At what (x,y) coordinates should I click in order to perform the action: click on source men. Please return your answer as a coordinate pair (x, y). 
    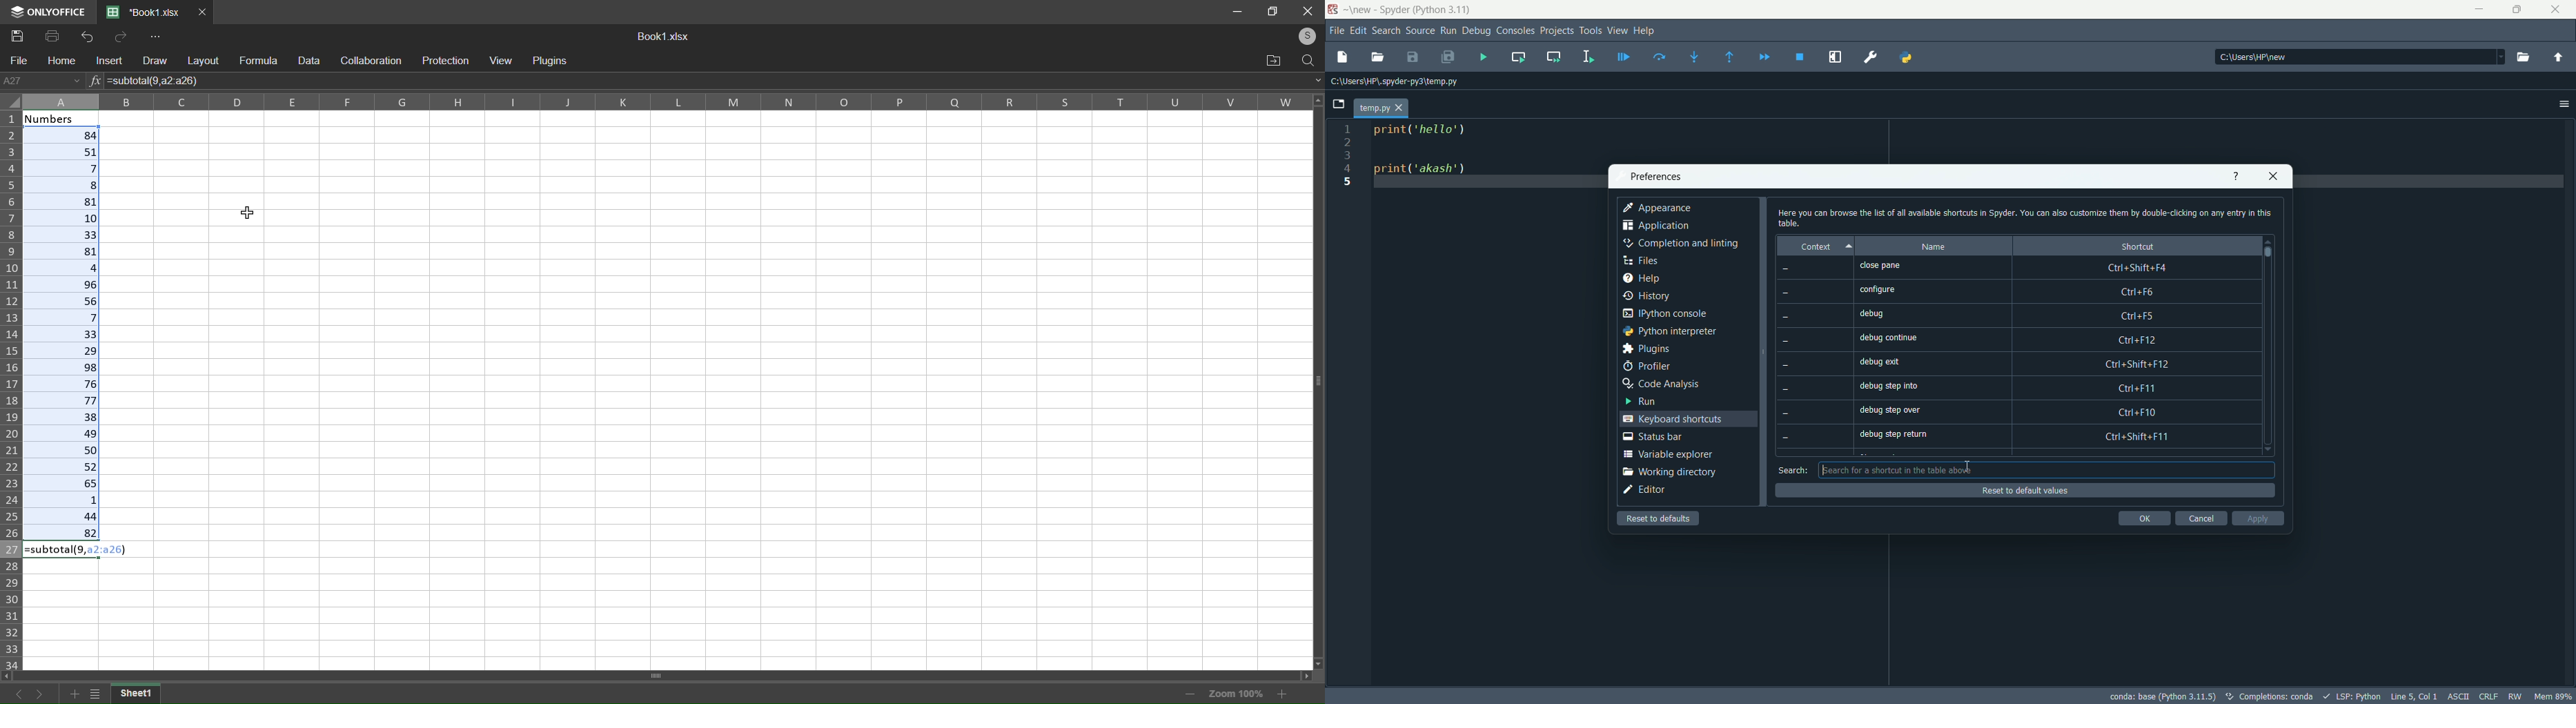
    Looking at the image, I should click on (1419, 29).